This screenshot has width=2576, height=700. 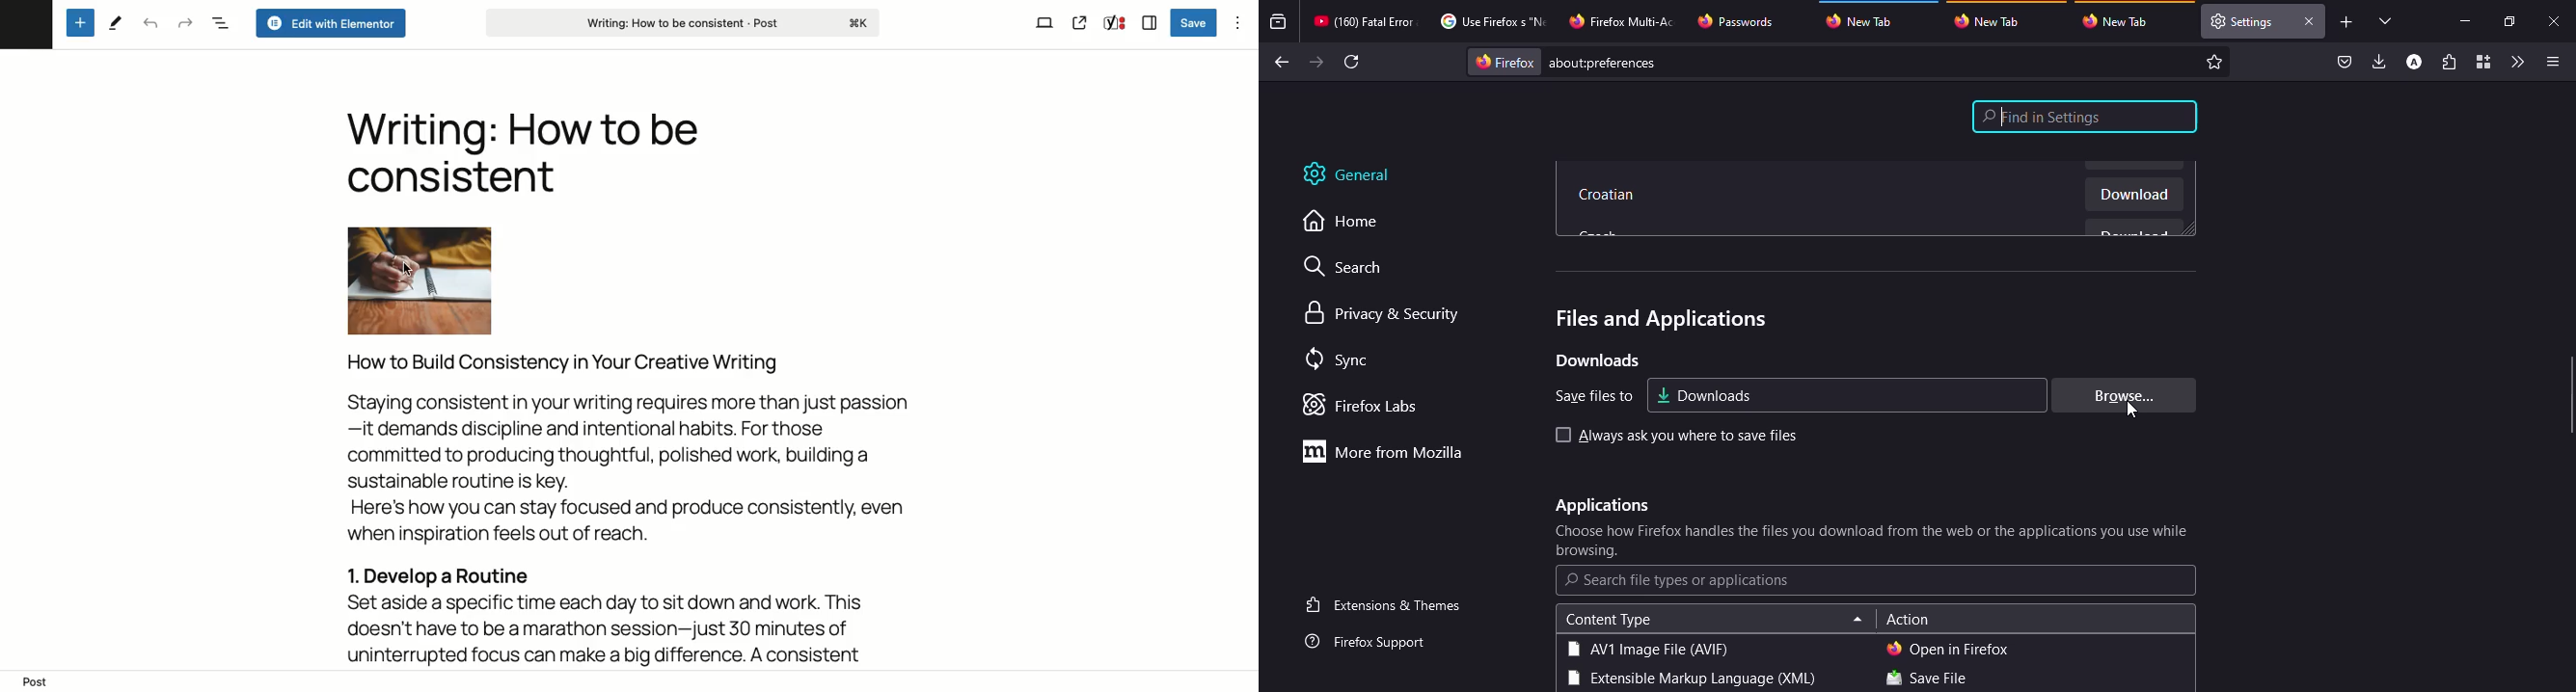 What do you see at coordinates (1868, 18) in the screenshot?
I see `tab` at bounding box center [1868, 18].